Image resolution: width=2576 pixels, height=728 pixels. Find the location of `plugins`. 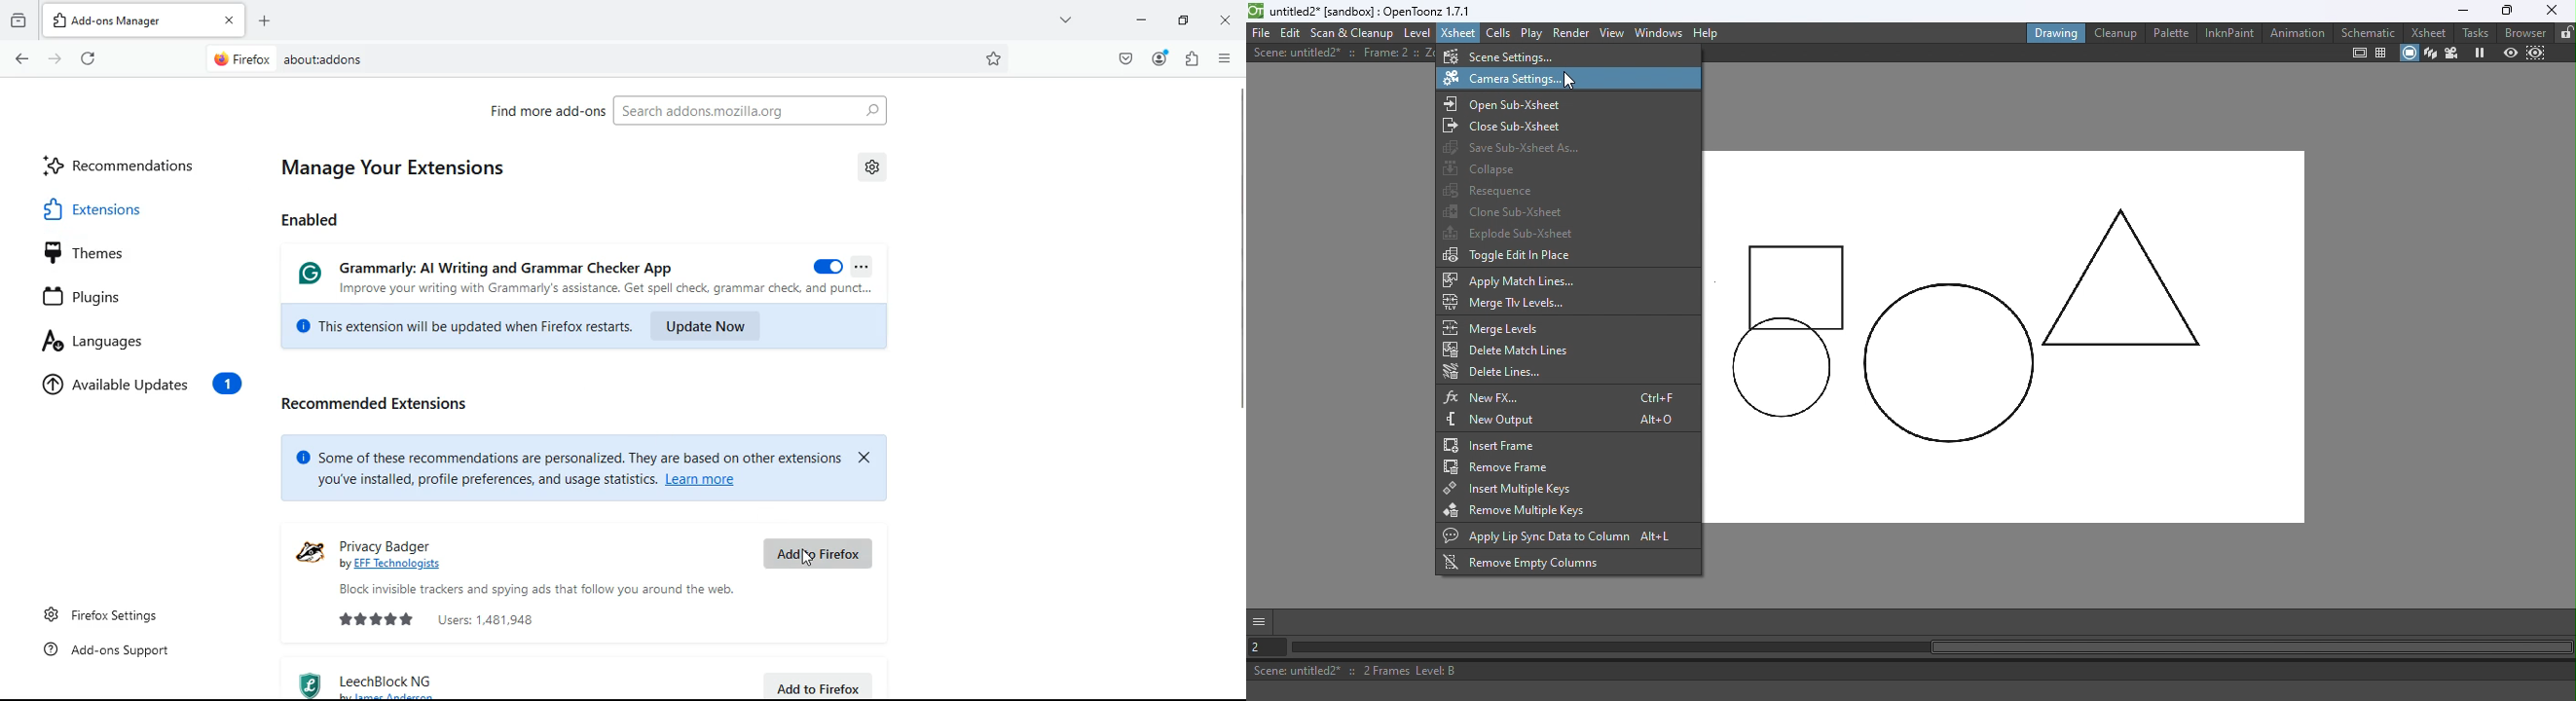

plugins is located at coordinates (136, 295).